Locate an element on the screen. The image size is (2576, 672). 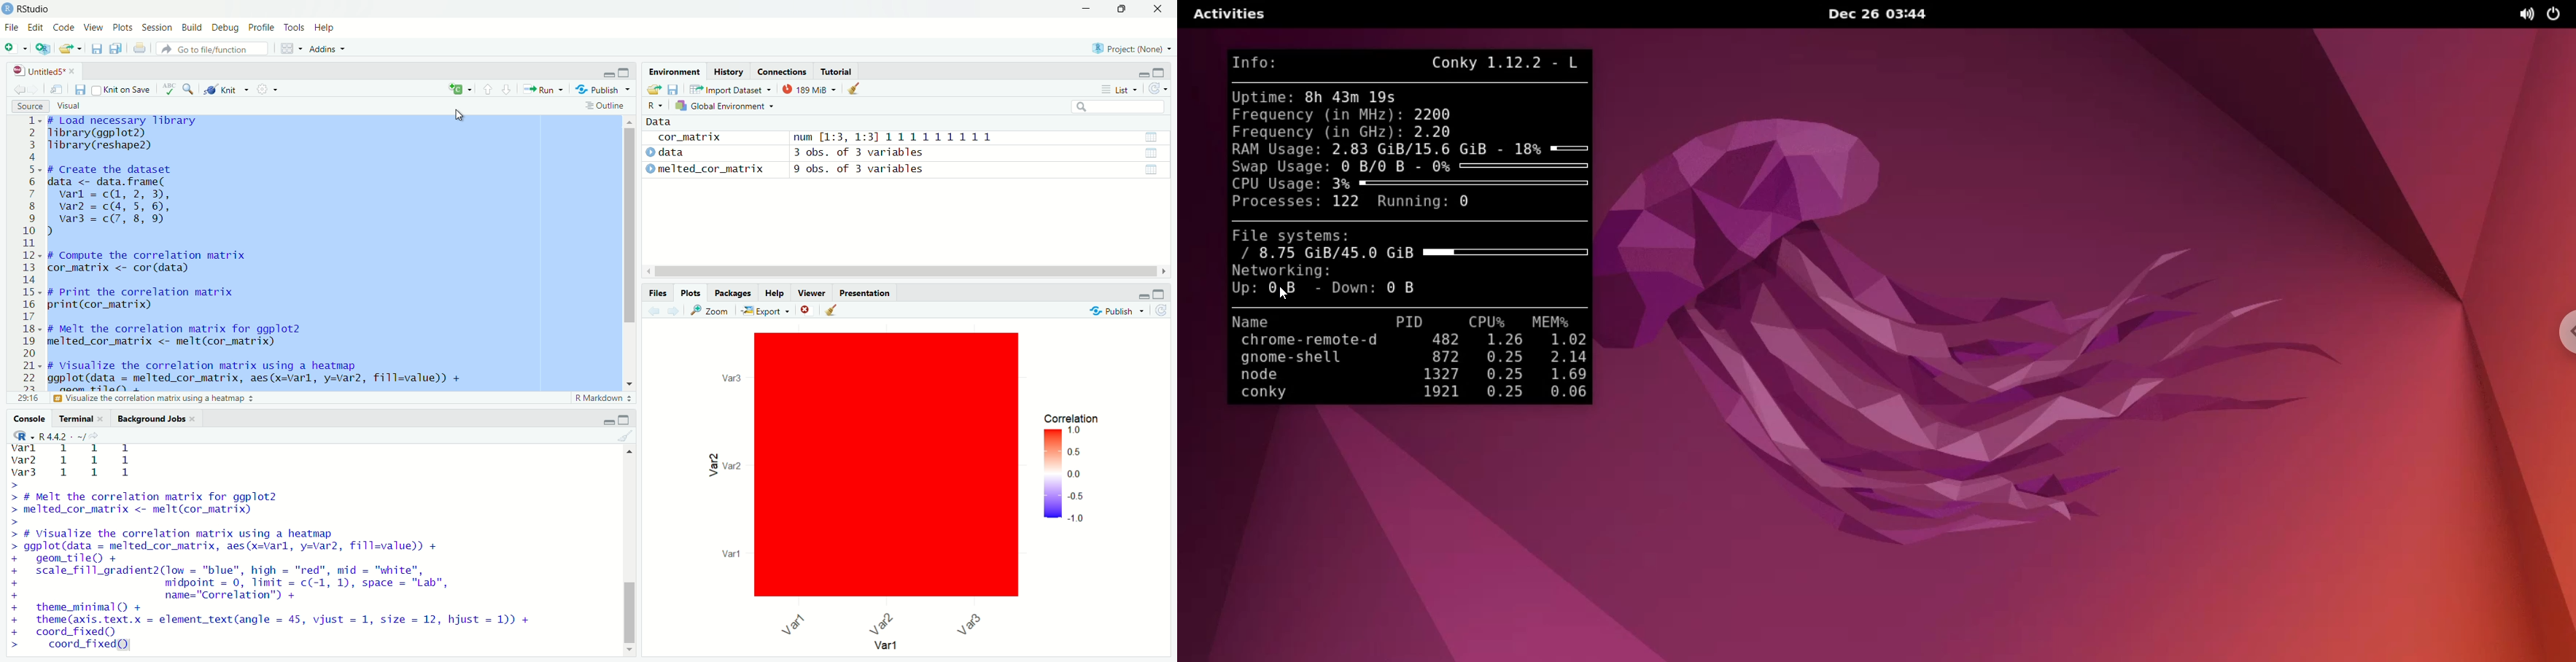
clear console is located at coordinates (628, 435).